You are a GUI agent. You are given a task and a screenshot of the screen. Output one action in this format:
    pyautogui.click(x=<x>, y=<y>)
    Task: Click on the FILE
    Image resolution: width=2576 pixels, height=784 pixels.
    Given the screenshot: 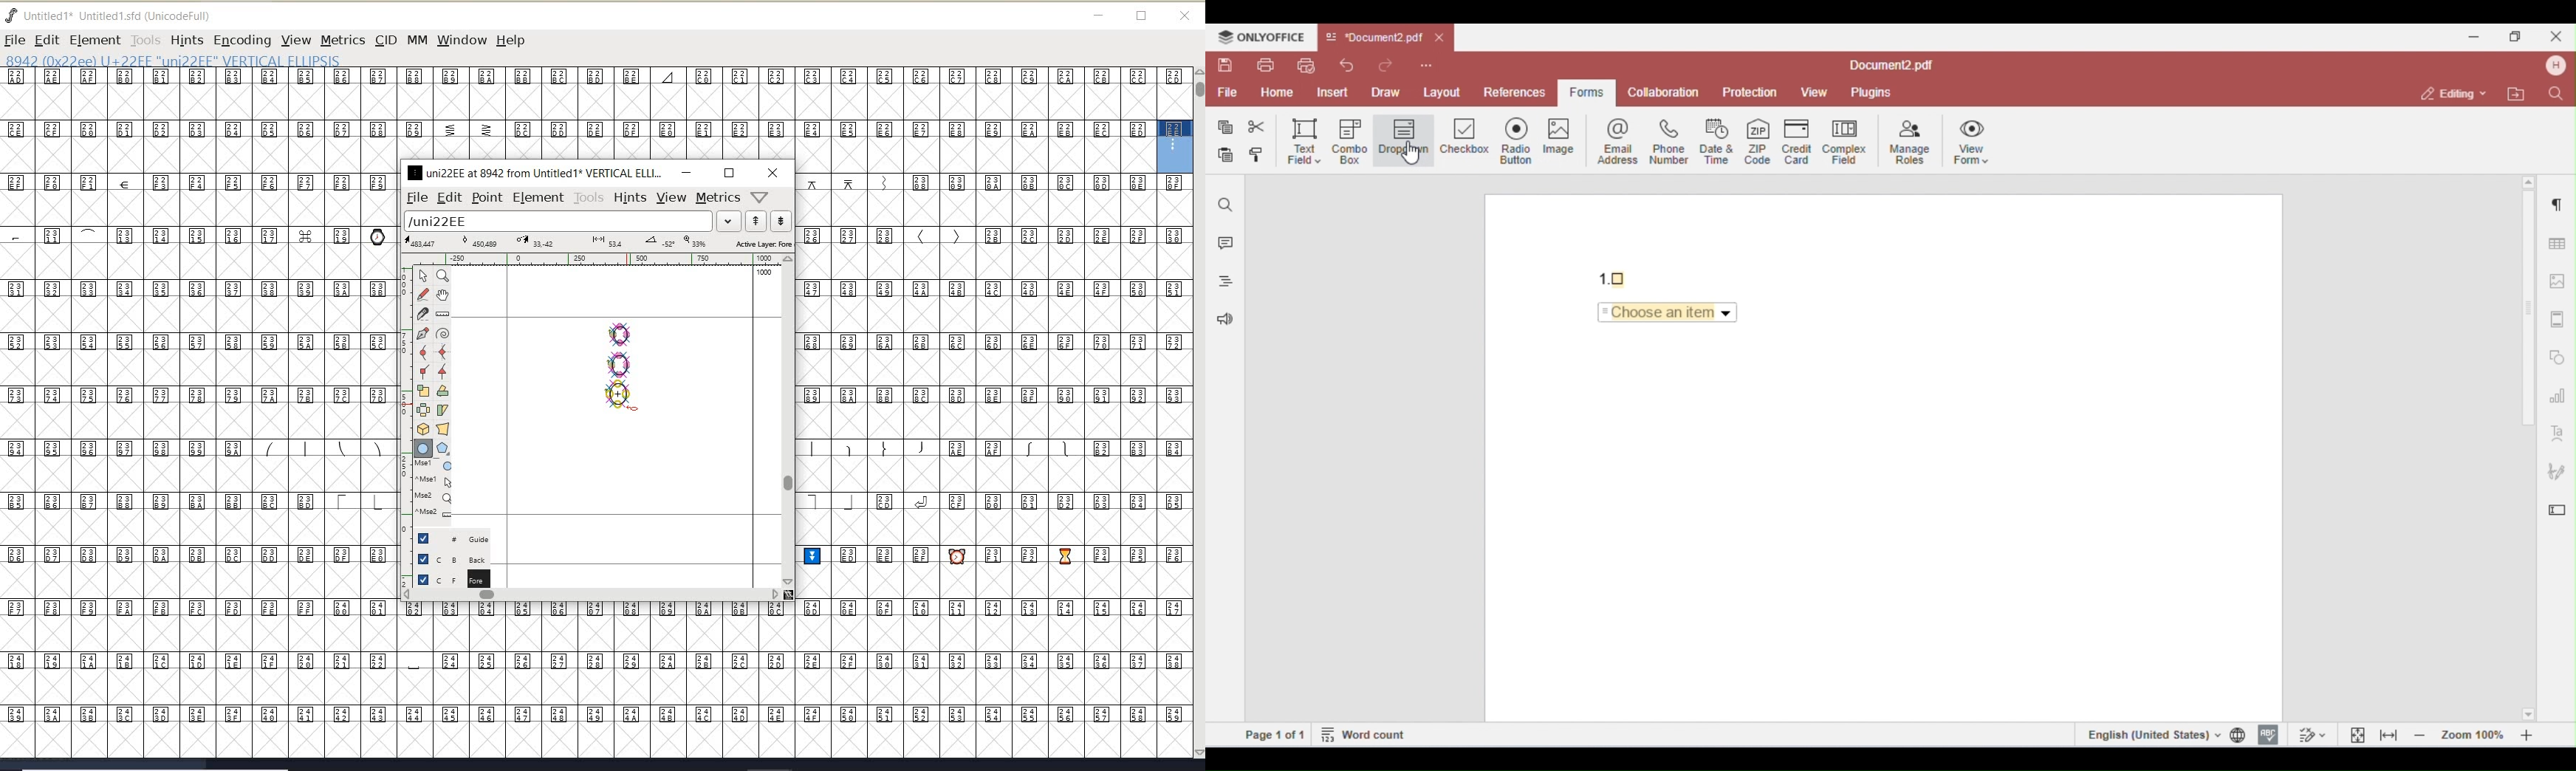 What is the action you would take?
    pyautogui.click(x=14, y=40)
    